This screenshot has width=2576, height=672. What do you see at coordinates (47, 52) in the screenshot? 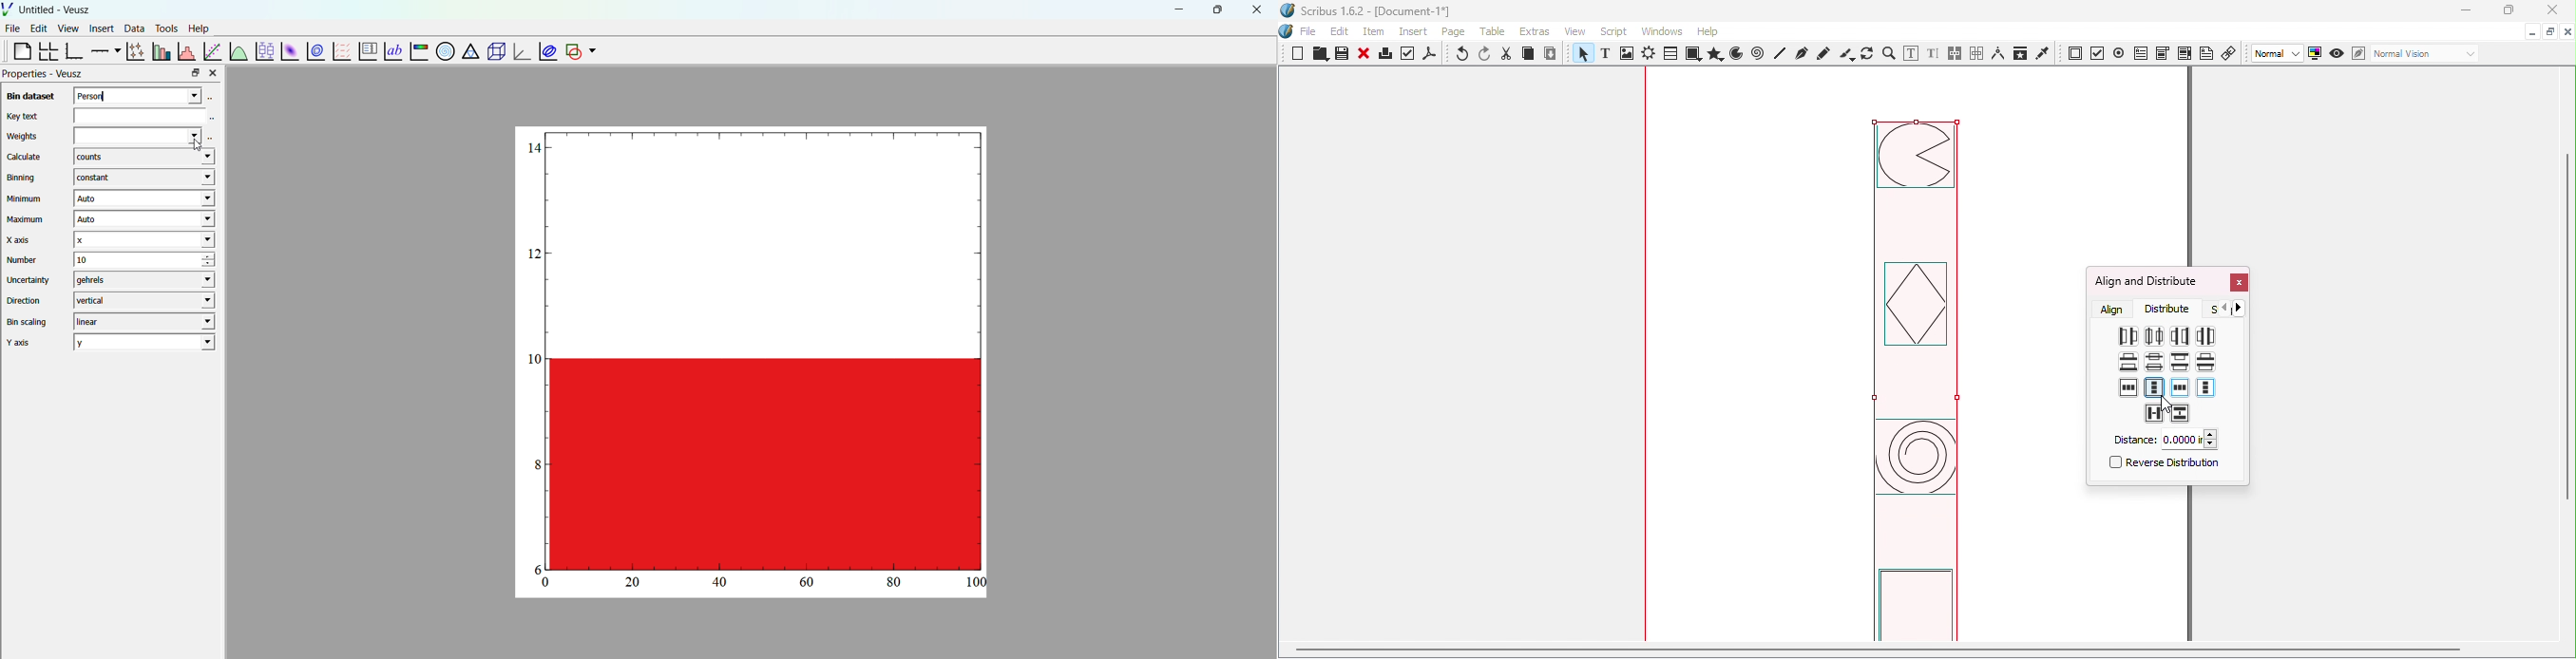
I see `Arrange a graph in a grid` at bounding box center [47, 52].